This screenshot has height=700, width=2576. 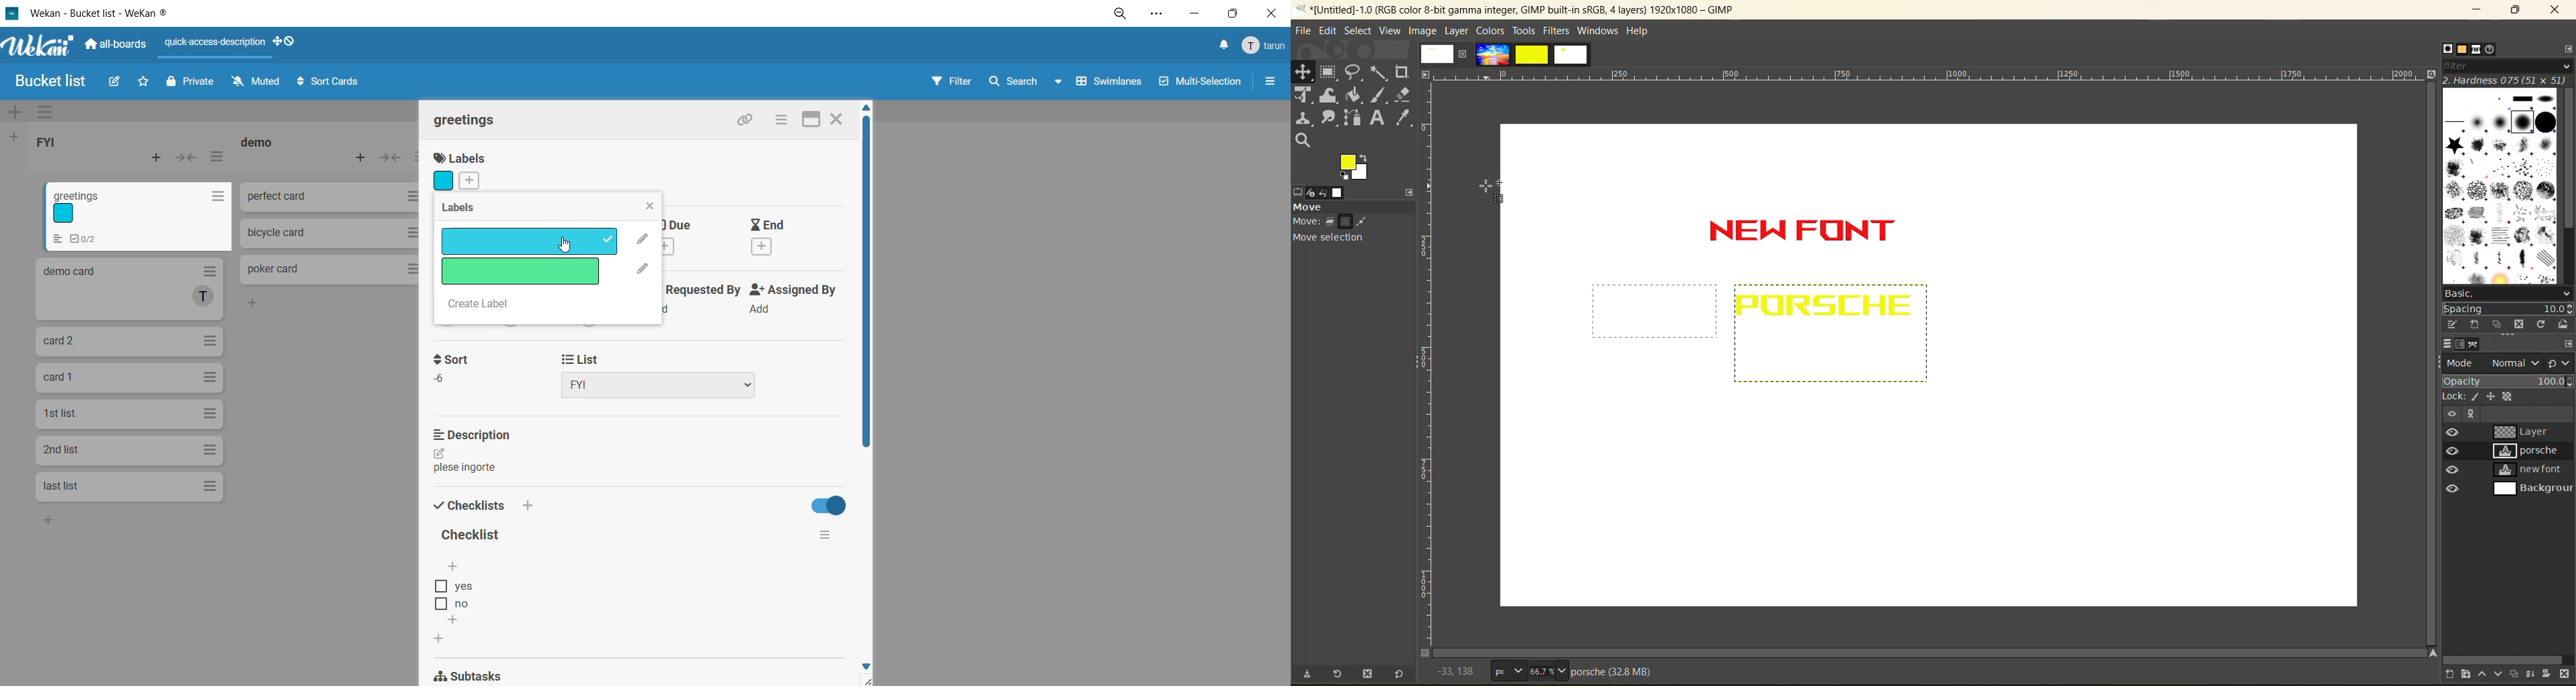 What do you see at coordinates (145, 82) in the screenshot?
I see `star` at bounding box center [145, 82].